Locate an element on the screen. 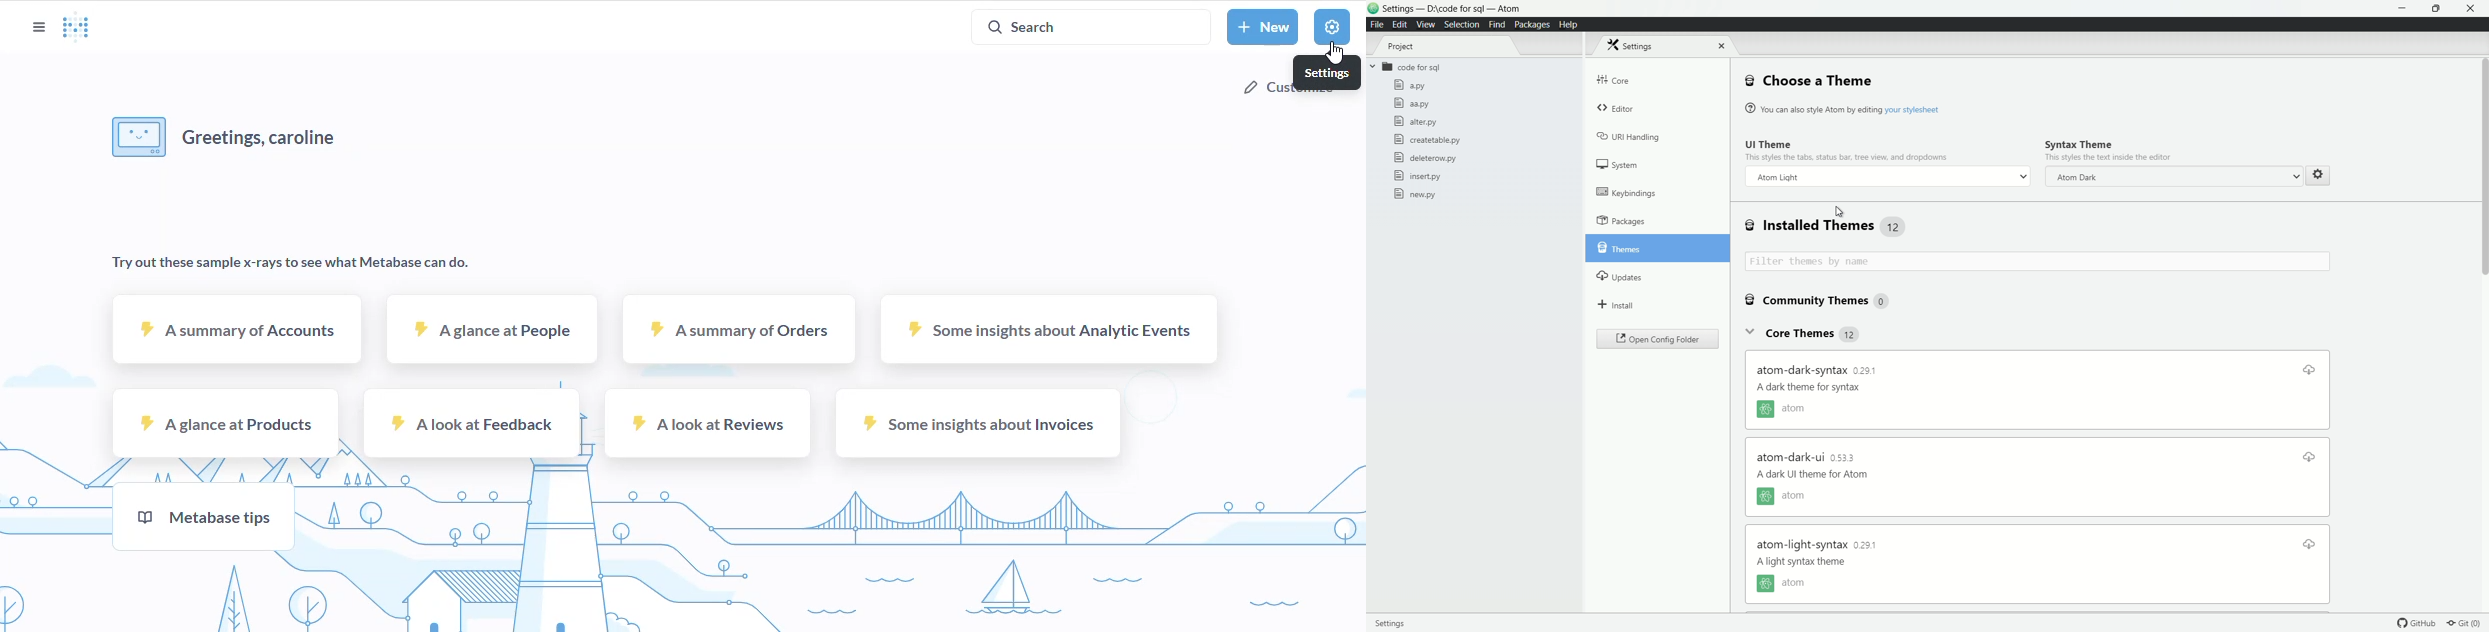 Image resolution: width=2492 pixels, height=644 pixels. edit menu is located at coordinates (1400, 23).